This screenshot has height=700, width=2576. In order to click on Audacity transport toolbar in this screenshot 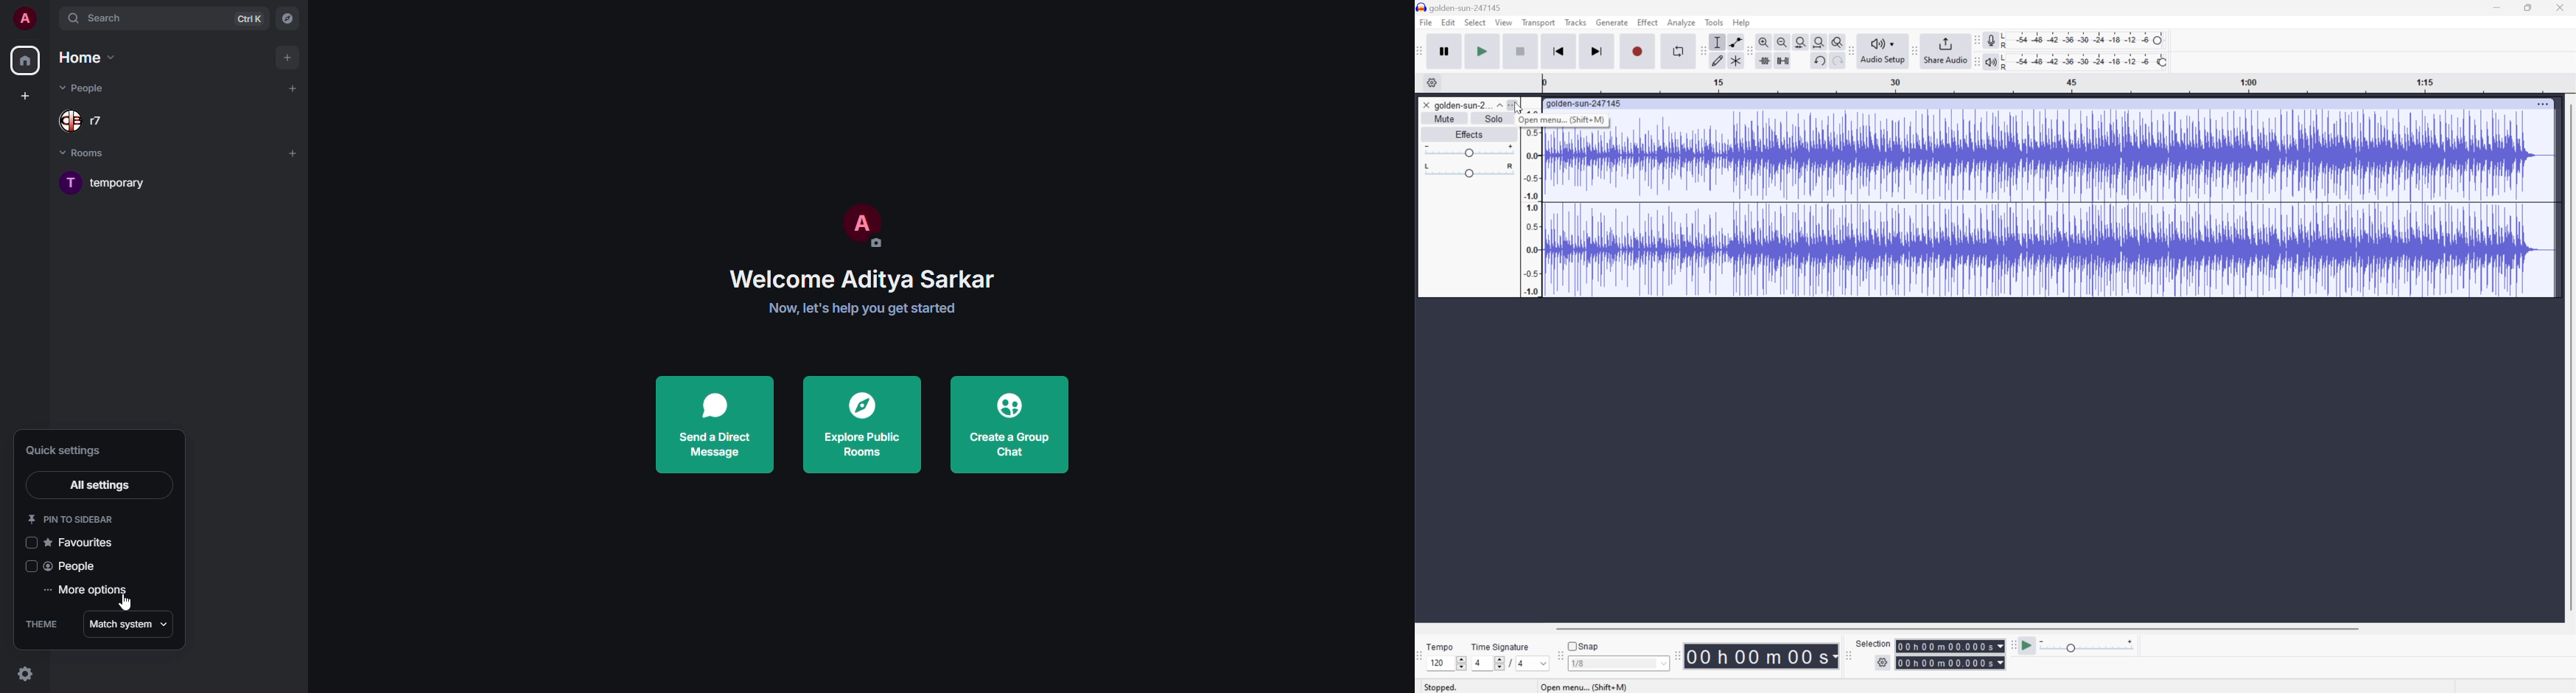, I will do `click(1423, 52)`.